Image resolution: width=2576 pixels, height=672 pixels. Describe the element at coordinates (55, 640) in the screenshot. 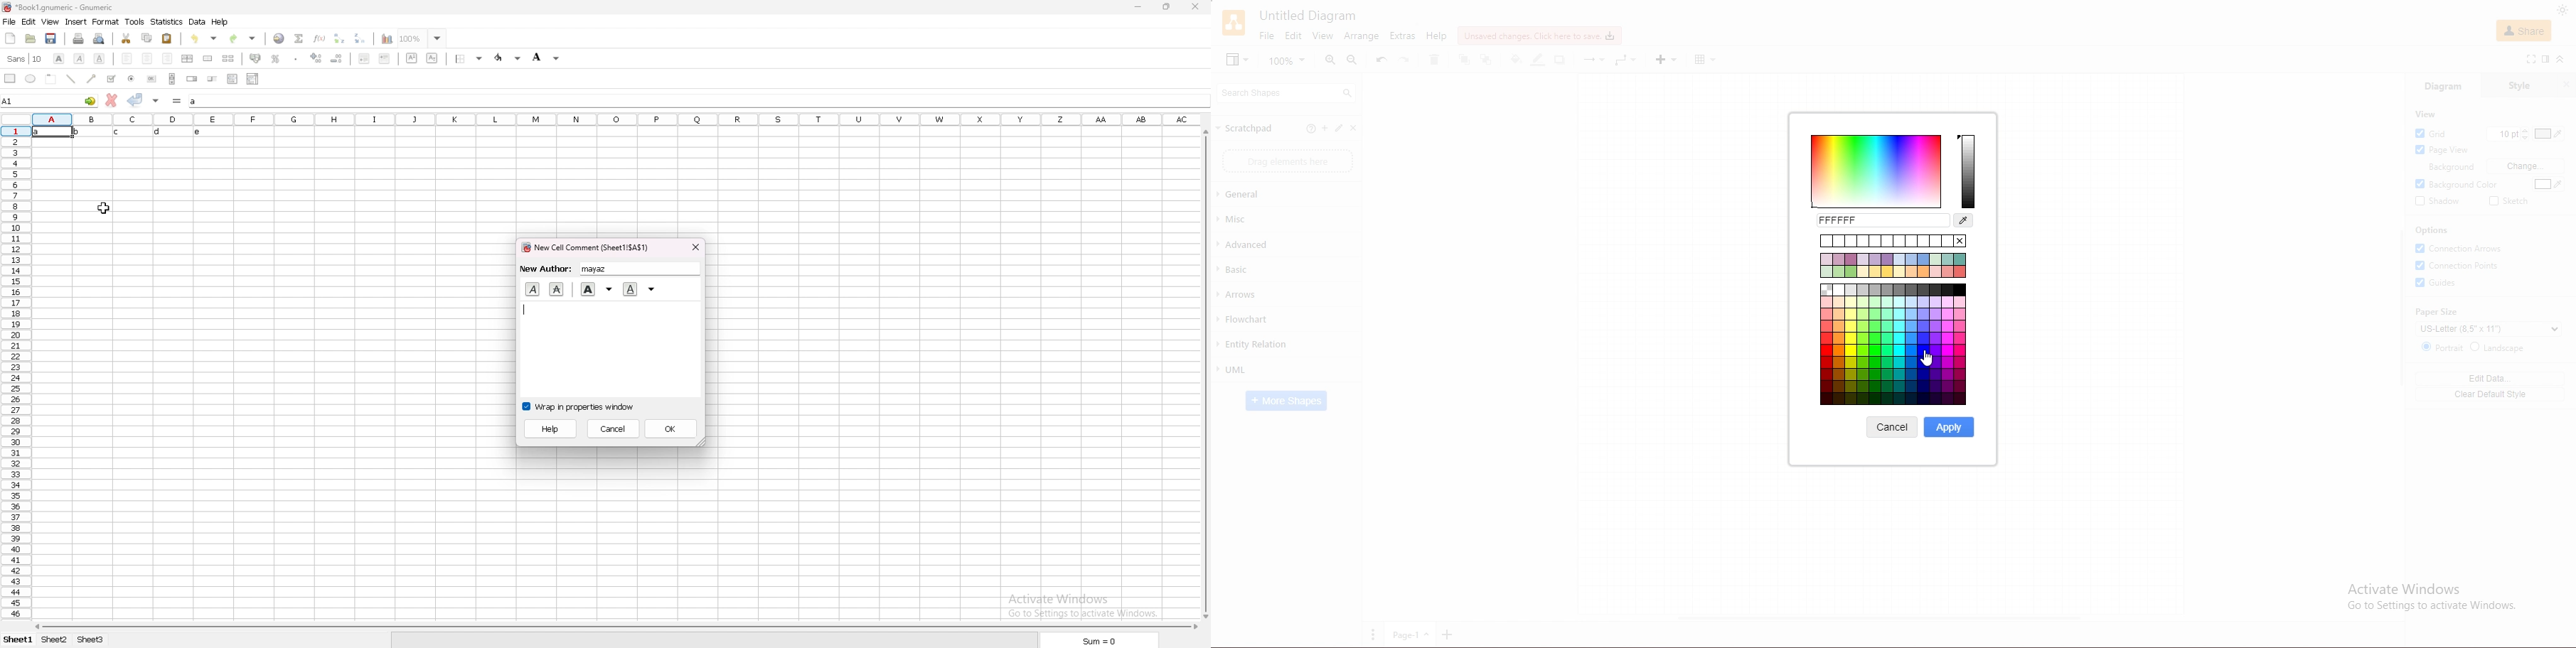

I see `sheet2` at that location.